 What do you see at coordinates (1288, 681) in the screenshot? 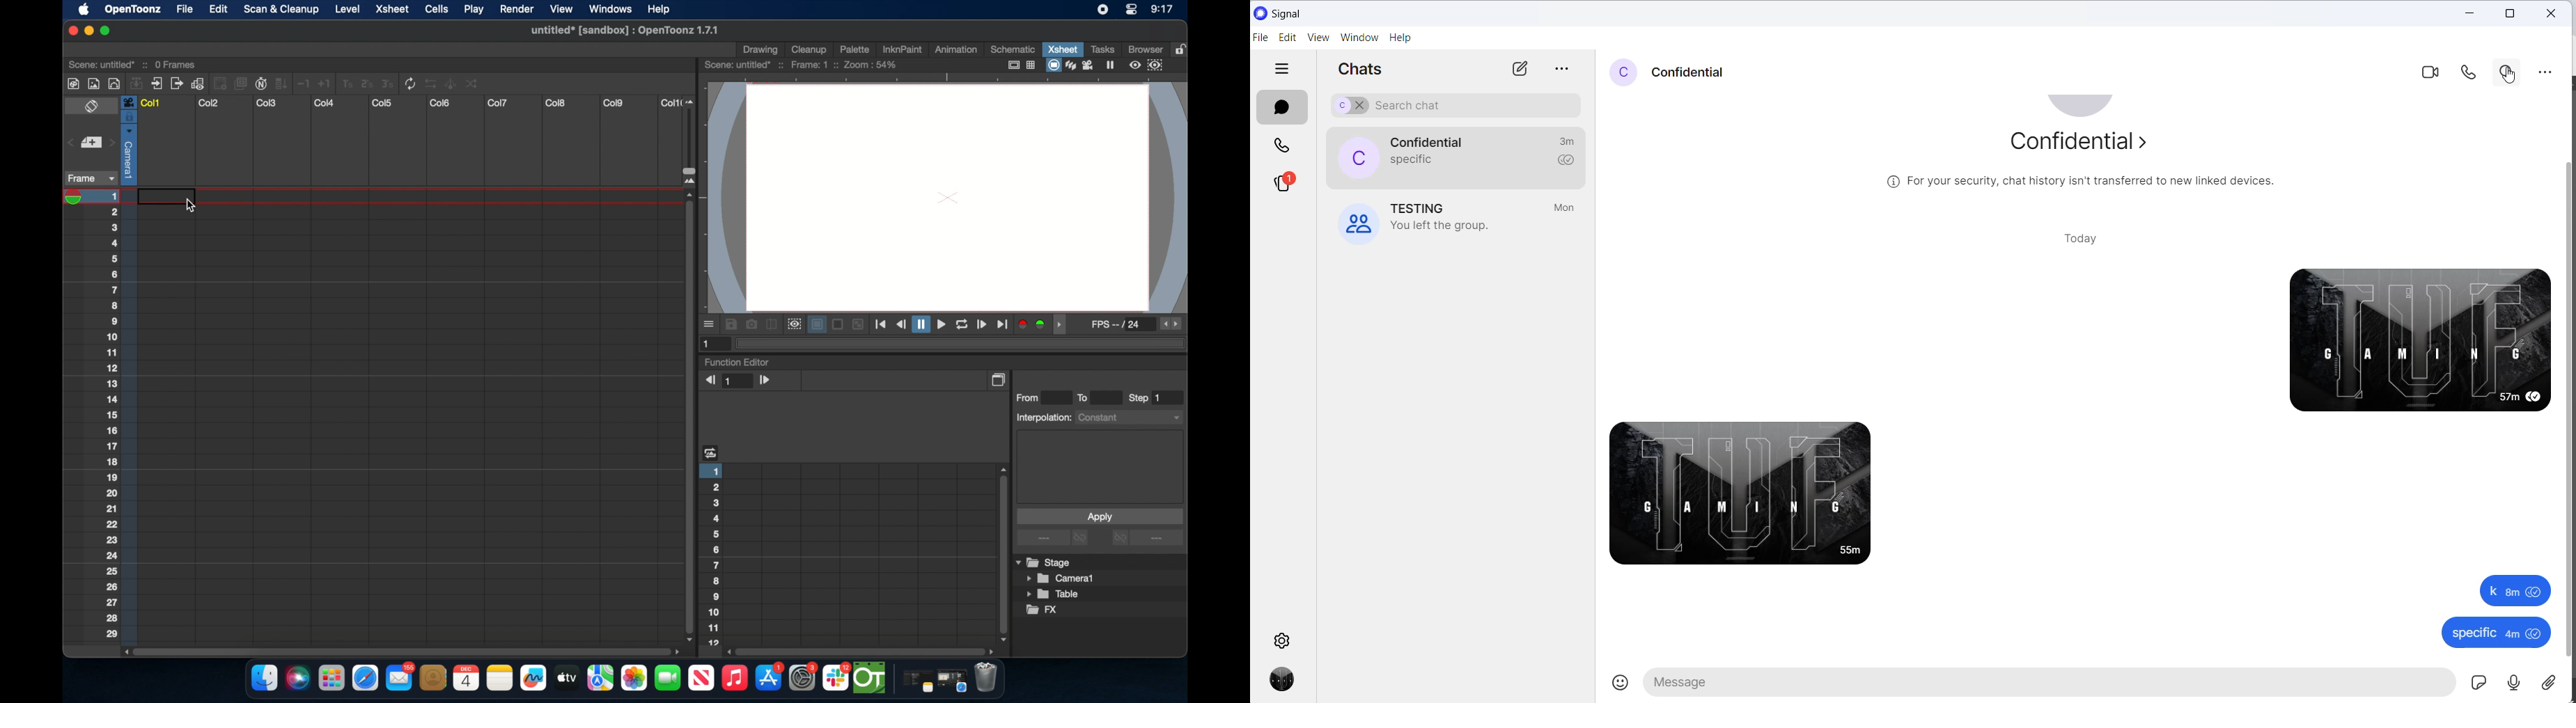
I see `profile` at bounding box center [1288, 681].